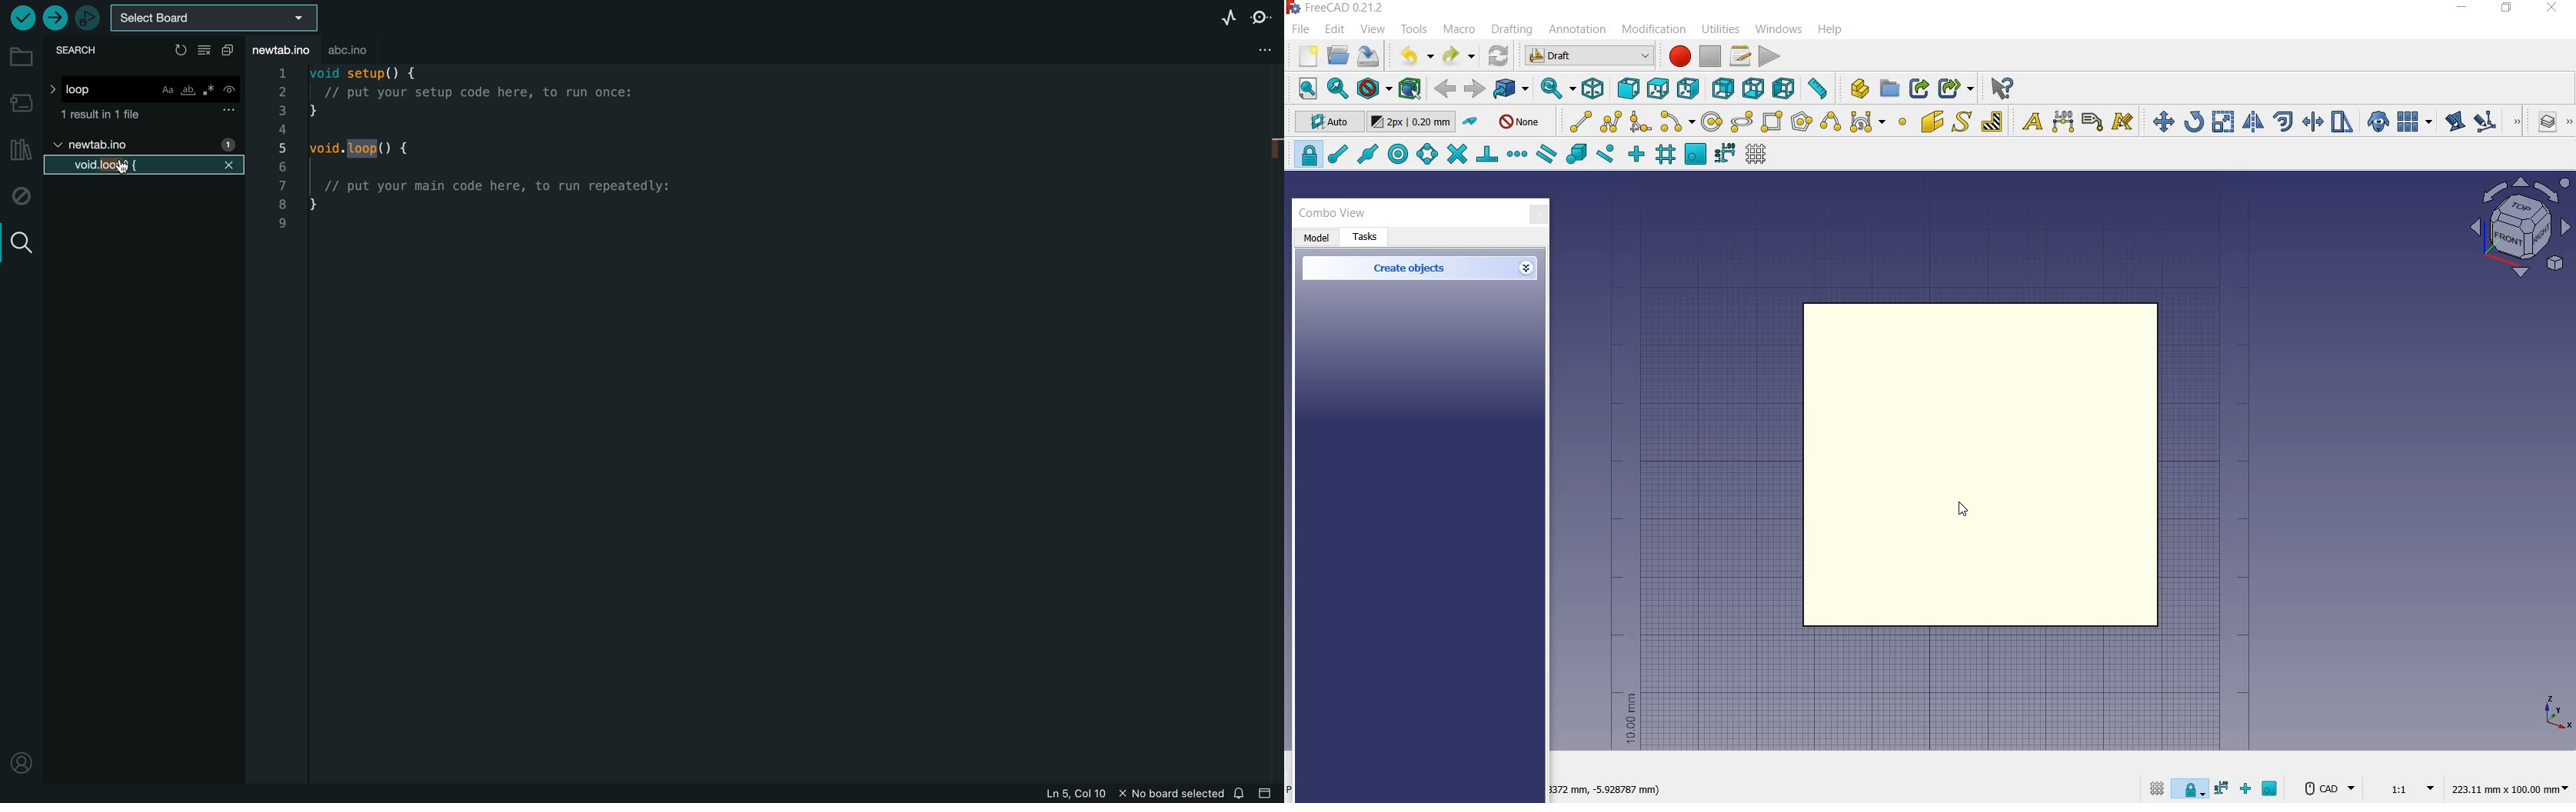 This screenshot has width=2576, height=812. Describe the element at coordinates (1324, 124) in the screenshot. I see `current working plane: auto` at that location.